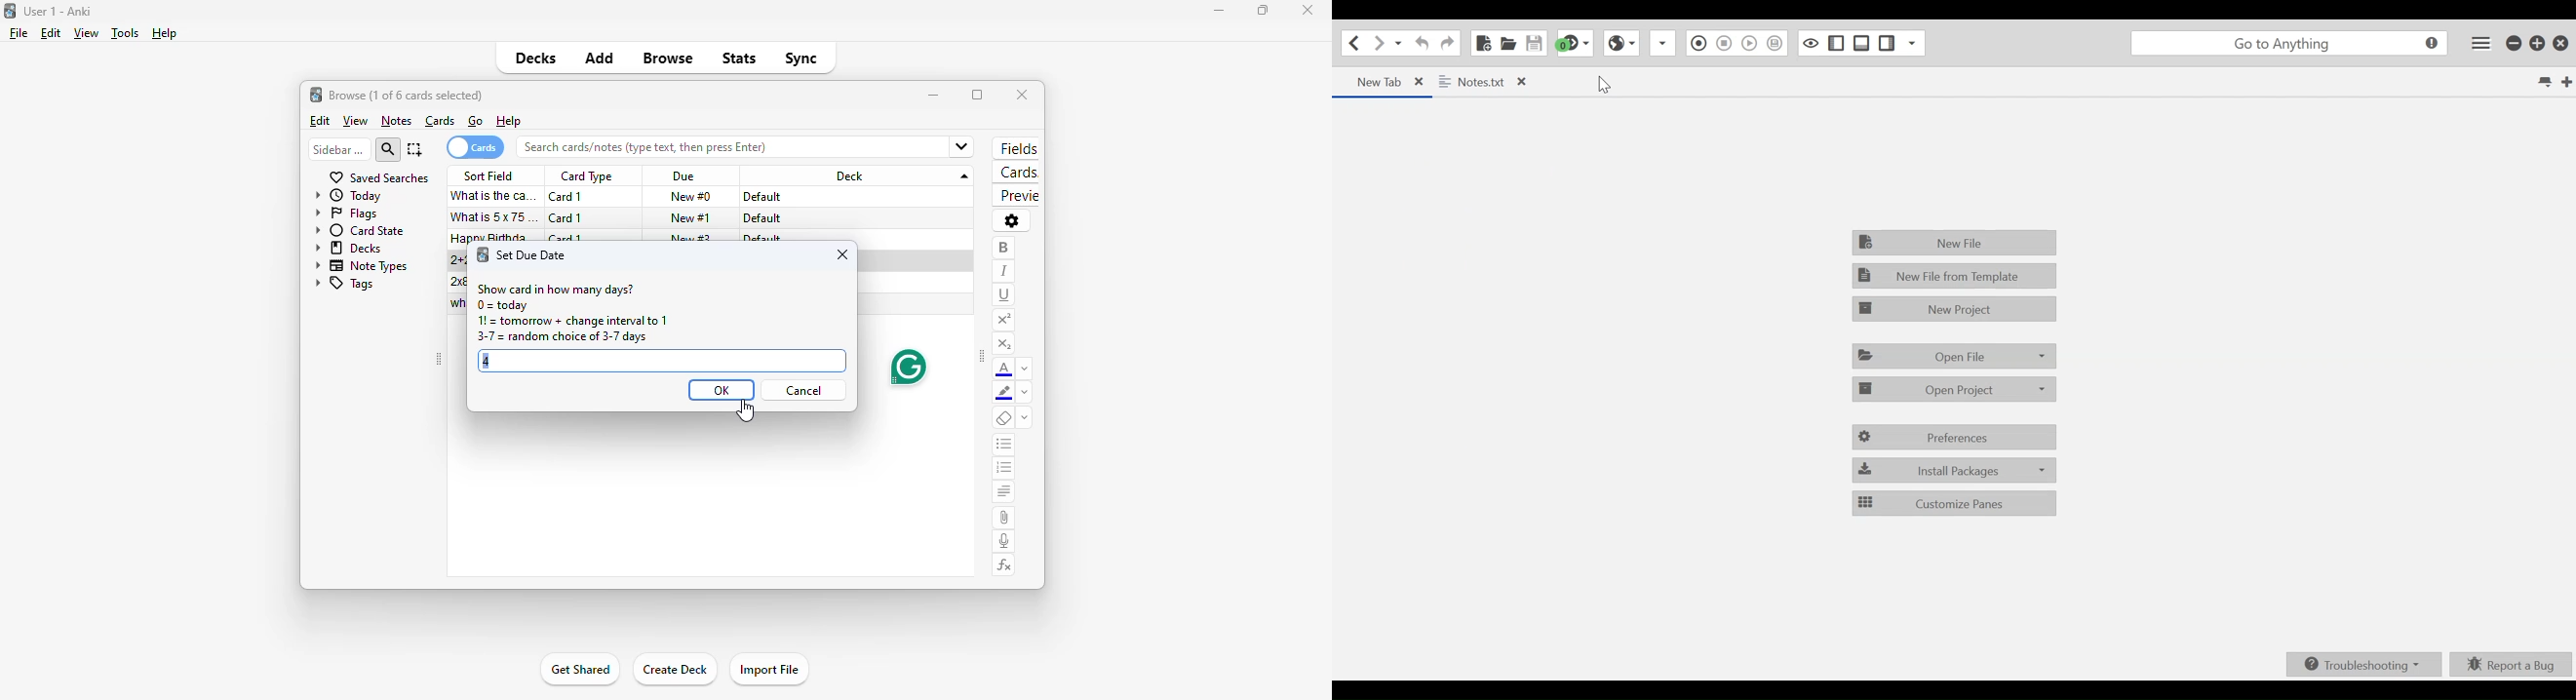  I want to click on attach pictures/audio/video, so click(1003, 518).